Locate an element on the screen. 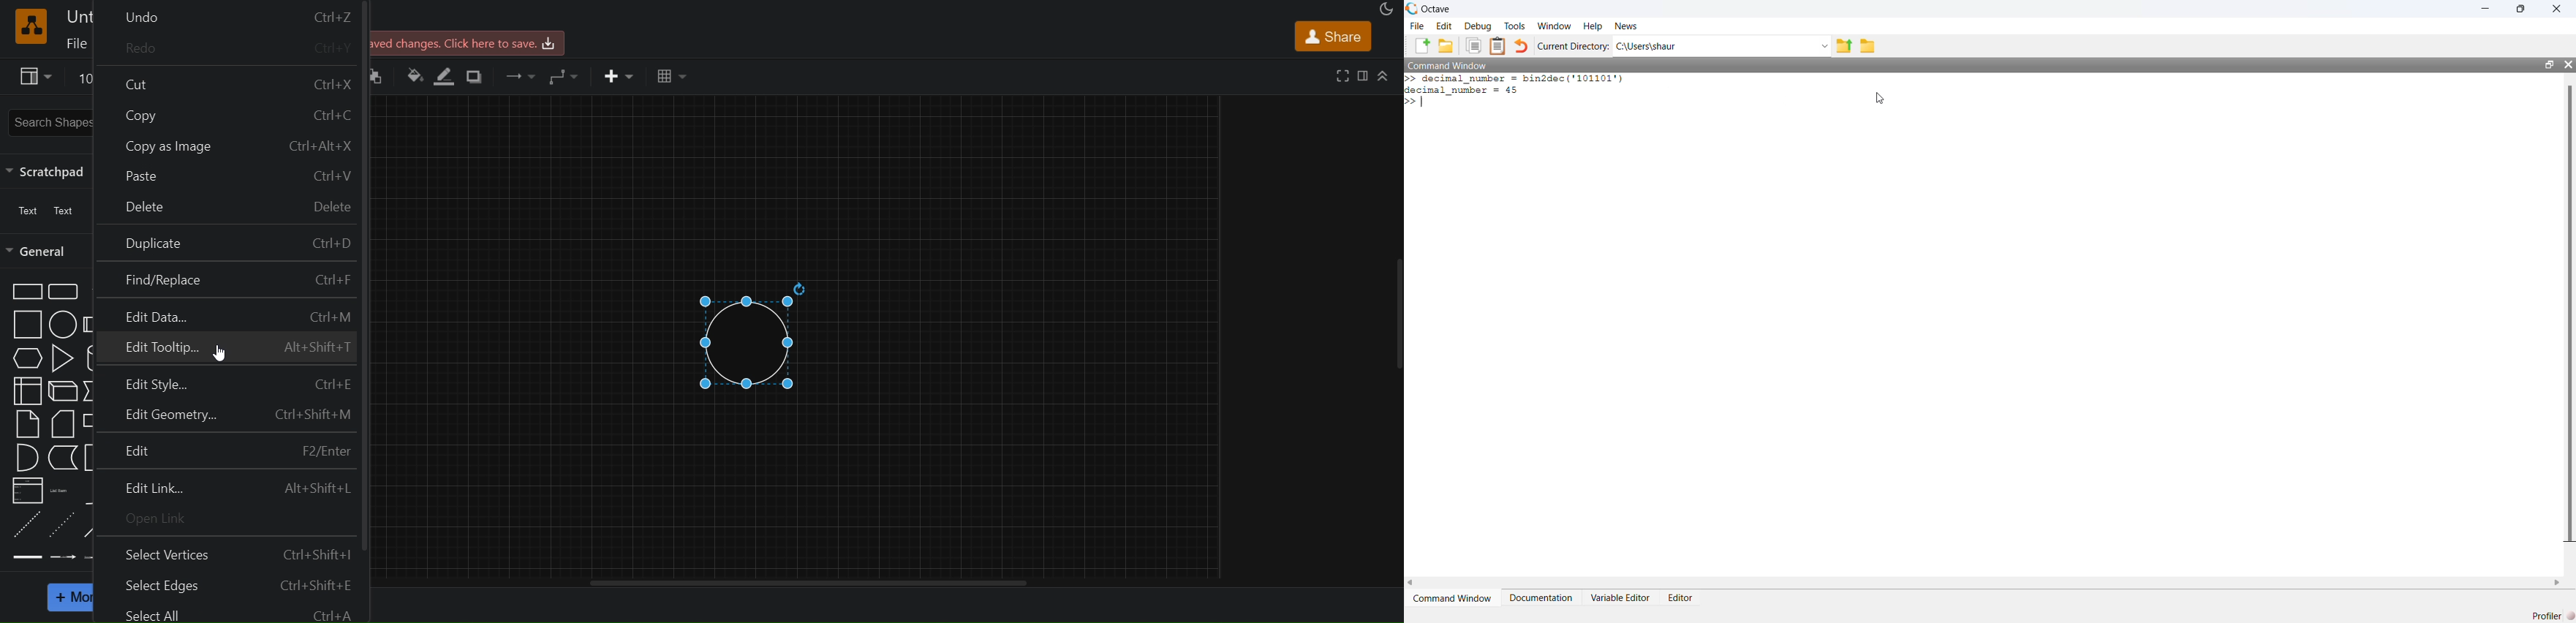  copy is located at coordinates (230, 111).